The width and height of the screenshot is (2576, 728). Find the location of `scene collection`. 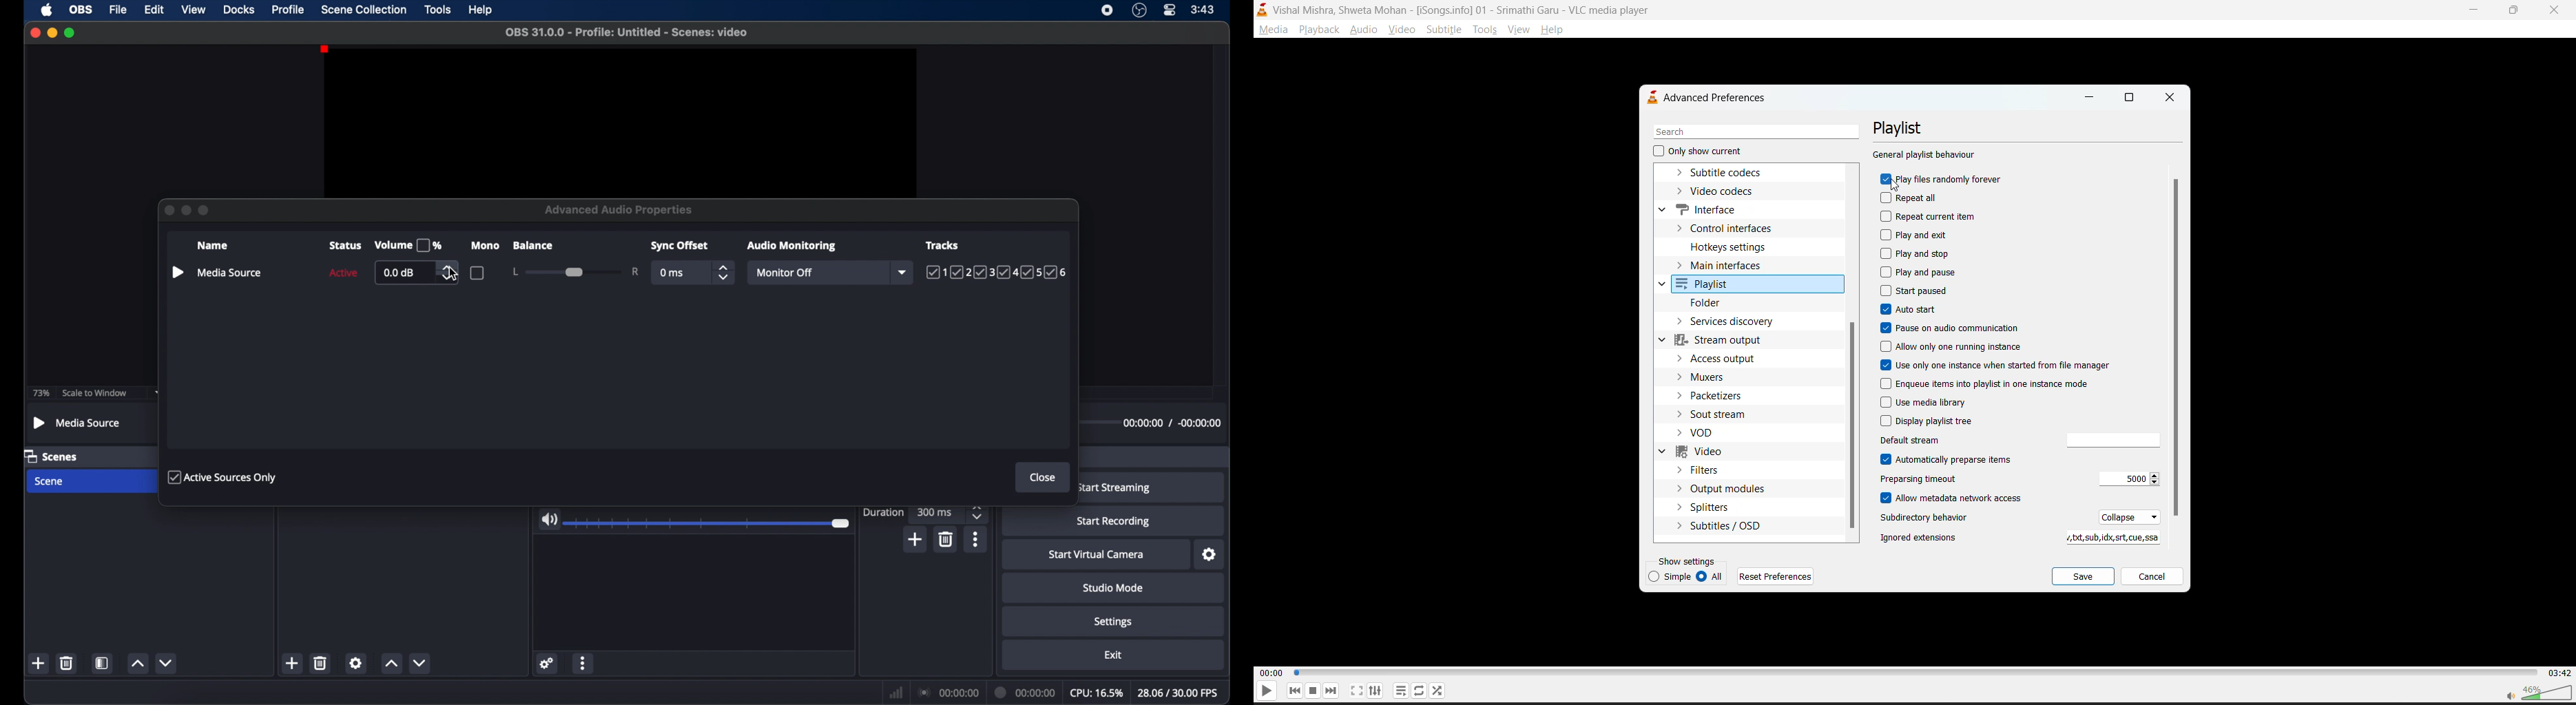

scene collection is located at coordinates (364, 10).